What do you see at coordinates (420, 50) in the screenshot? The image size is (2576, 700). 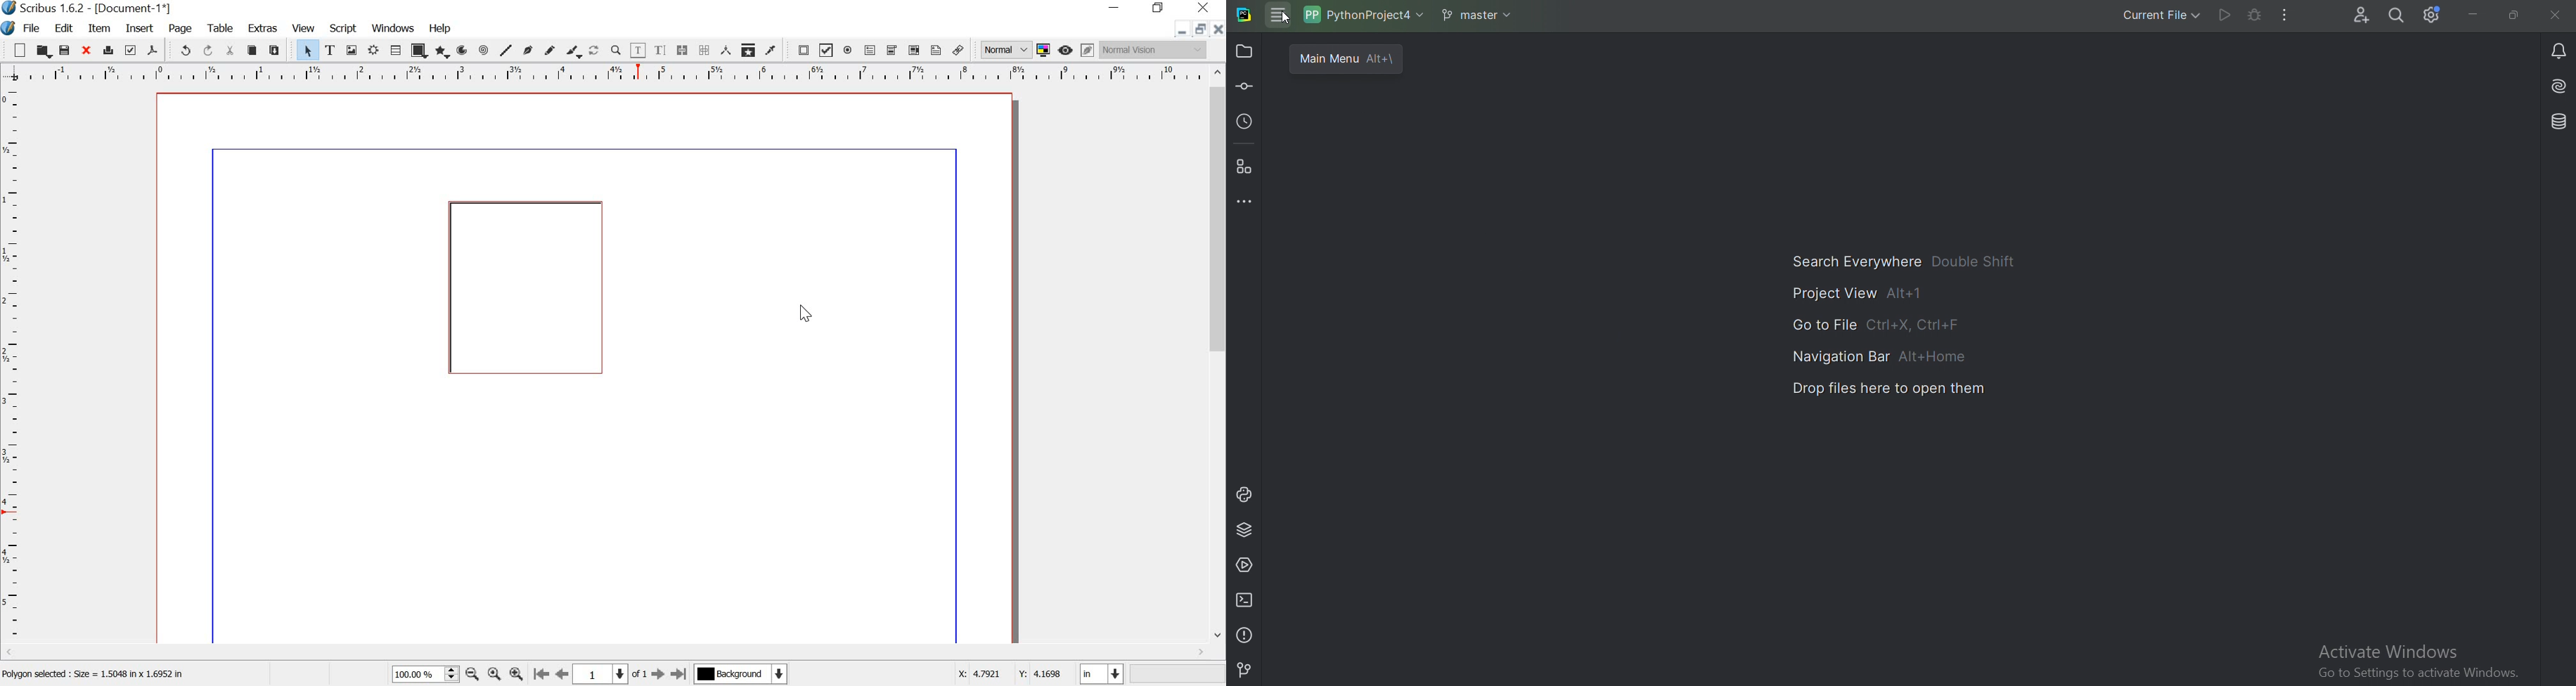 I see `shape` at bounding box center [420, 50].